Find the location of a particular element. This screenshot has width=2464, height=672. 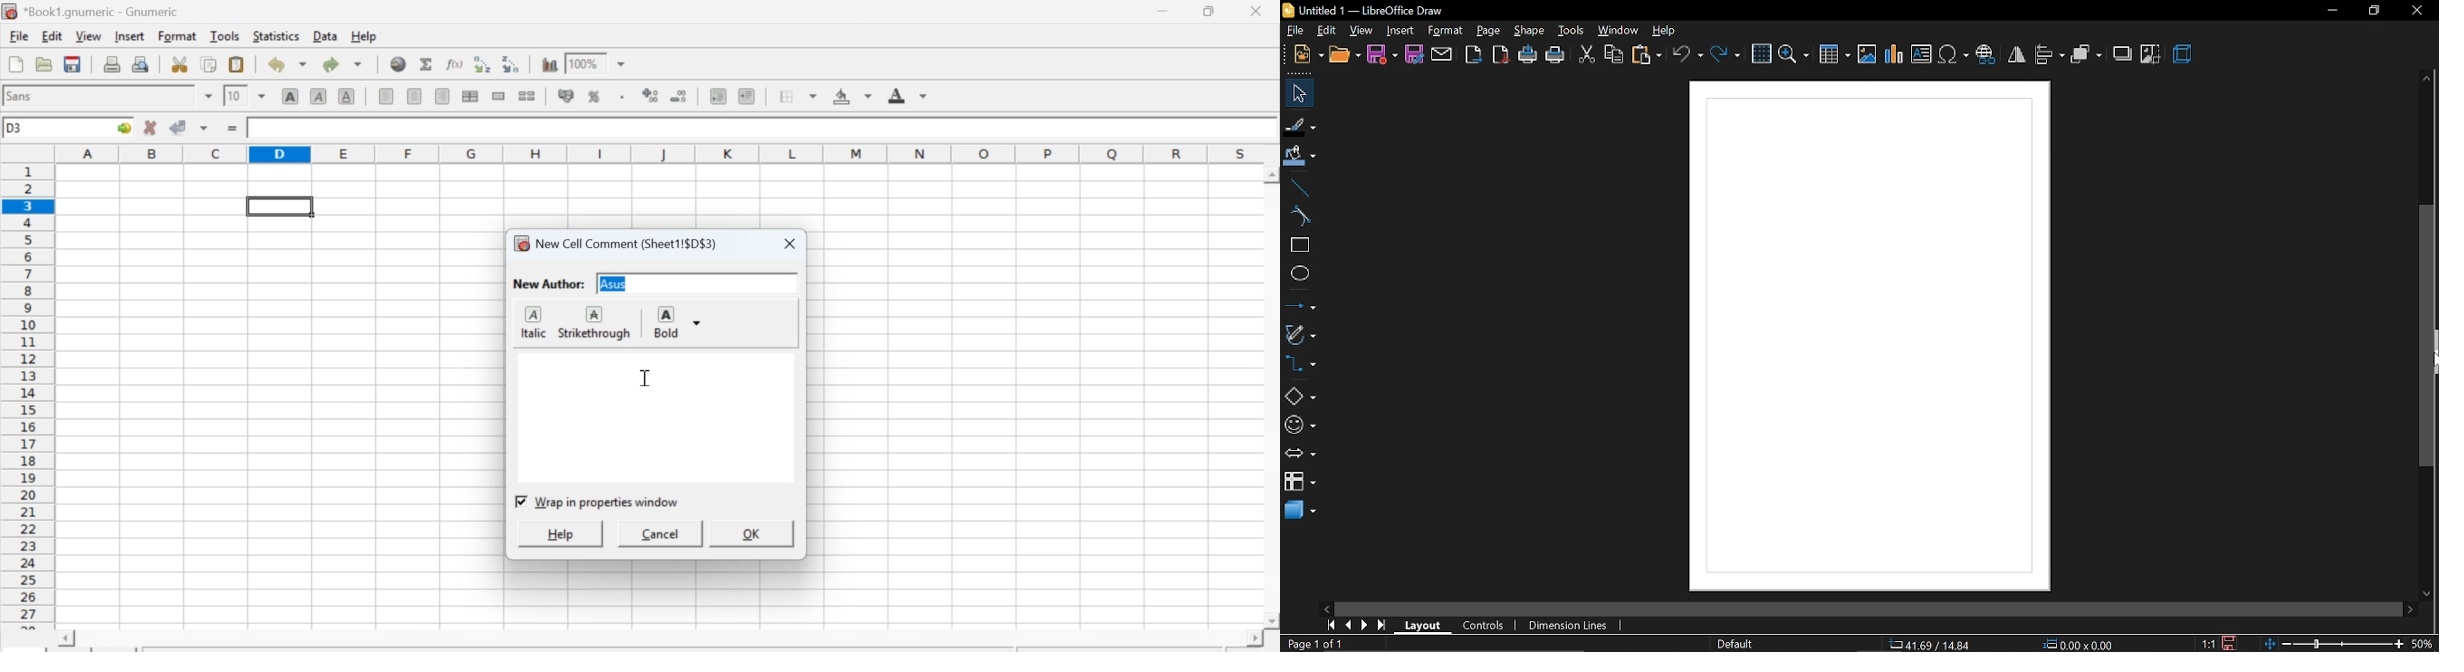

Open a file is located at coordinates (42, 65).